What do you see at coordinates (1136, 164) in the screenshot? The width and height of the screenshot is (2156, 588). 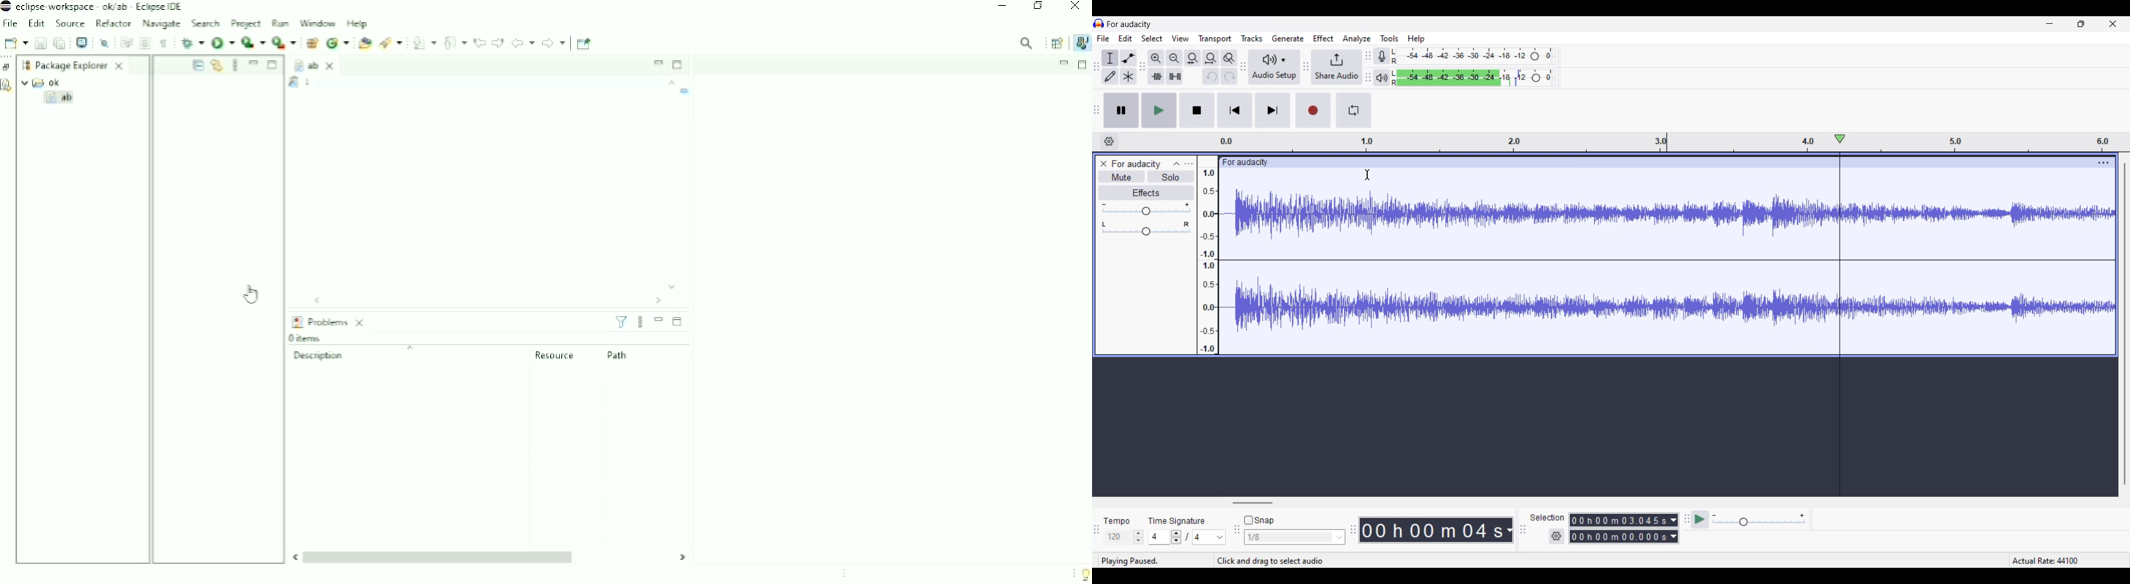 I see `for audacity` at bounding box center [1136, 164].